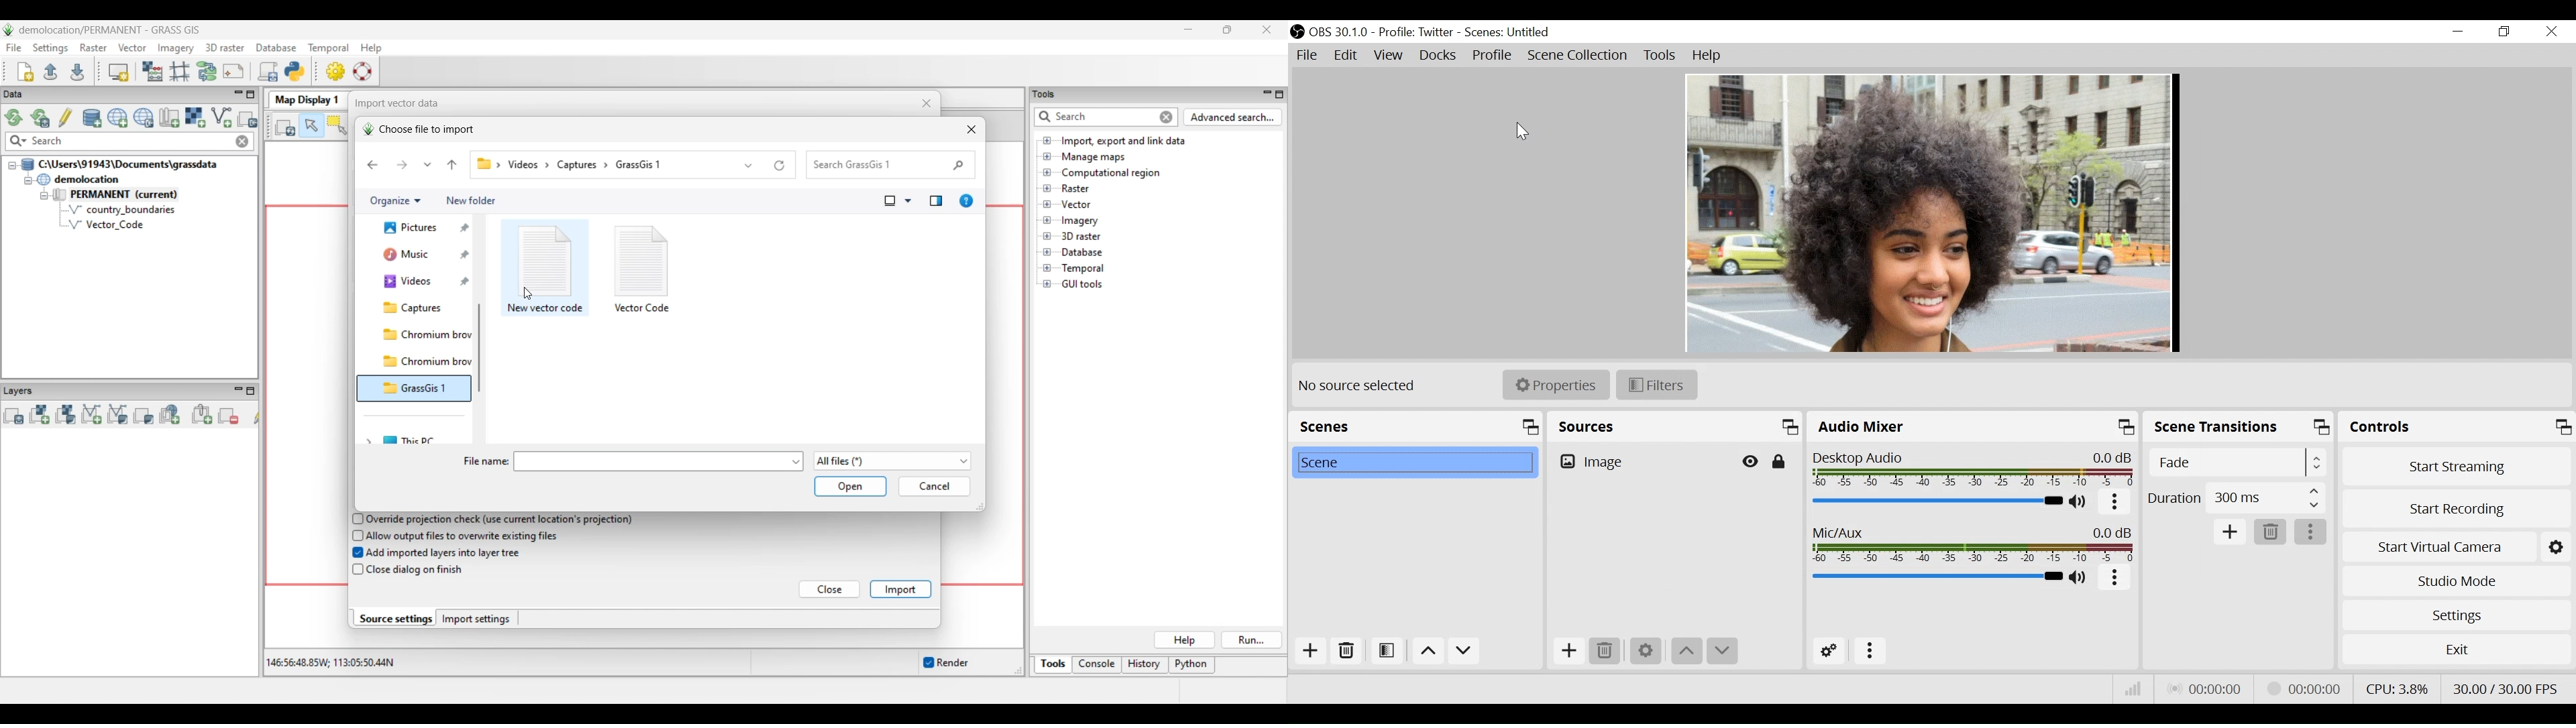 Image resolution: width=2576 pixels, height=728 pixels. What do you see at coordinates (1424, 33) in the screenshot?
I see `Profile Name` at bounding box center [1424, 33].